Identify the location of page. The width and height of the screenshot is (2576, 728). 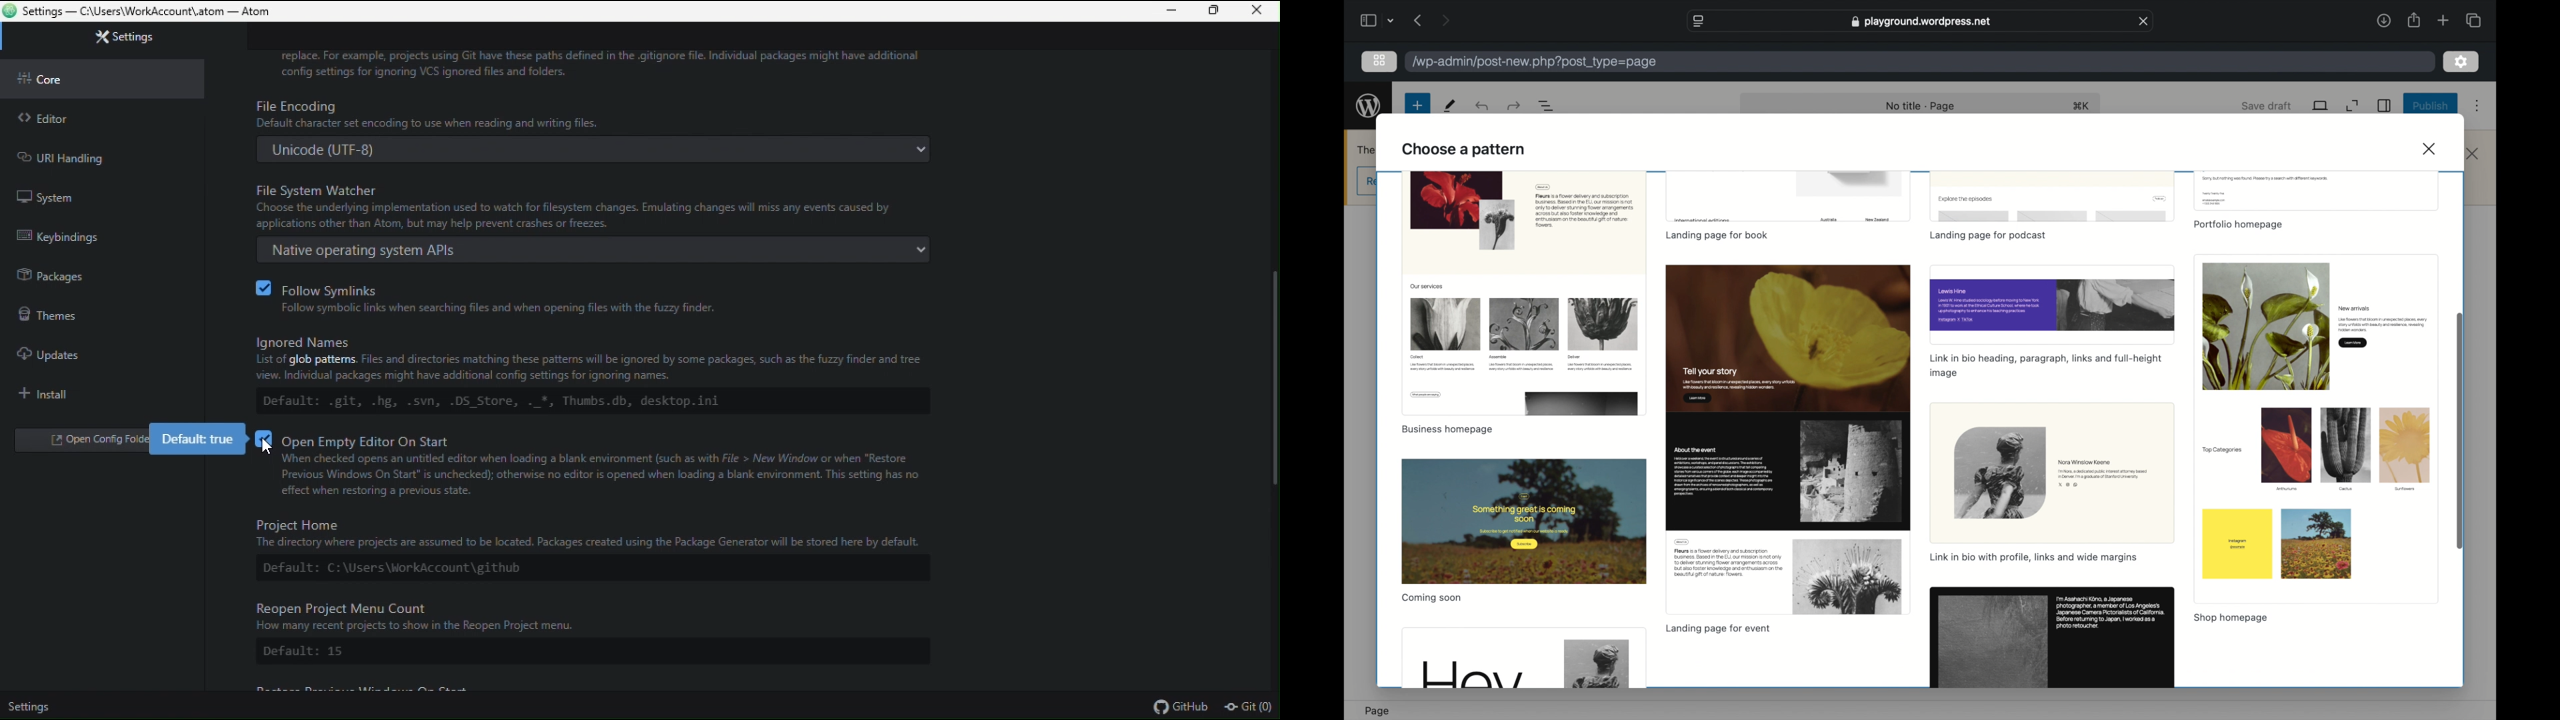
(1377, 711).